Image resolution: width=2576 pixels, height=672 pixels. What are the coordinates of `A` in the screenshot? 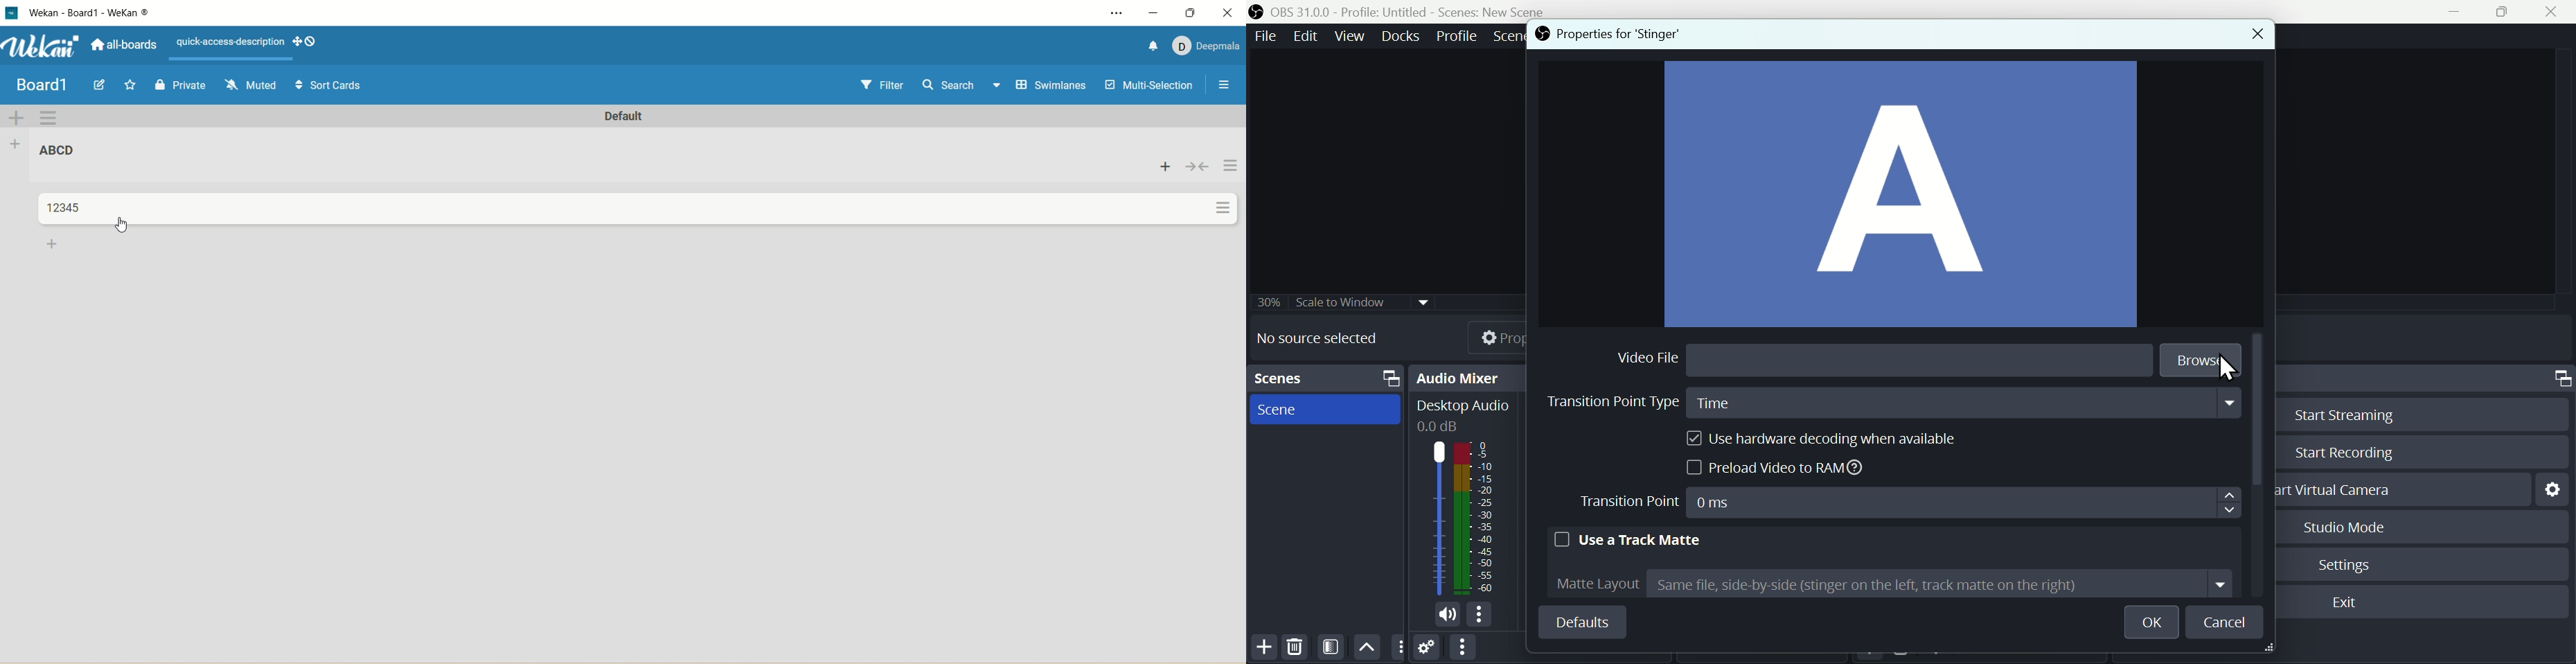 It's located at (1901, 195).